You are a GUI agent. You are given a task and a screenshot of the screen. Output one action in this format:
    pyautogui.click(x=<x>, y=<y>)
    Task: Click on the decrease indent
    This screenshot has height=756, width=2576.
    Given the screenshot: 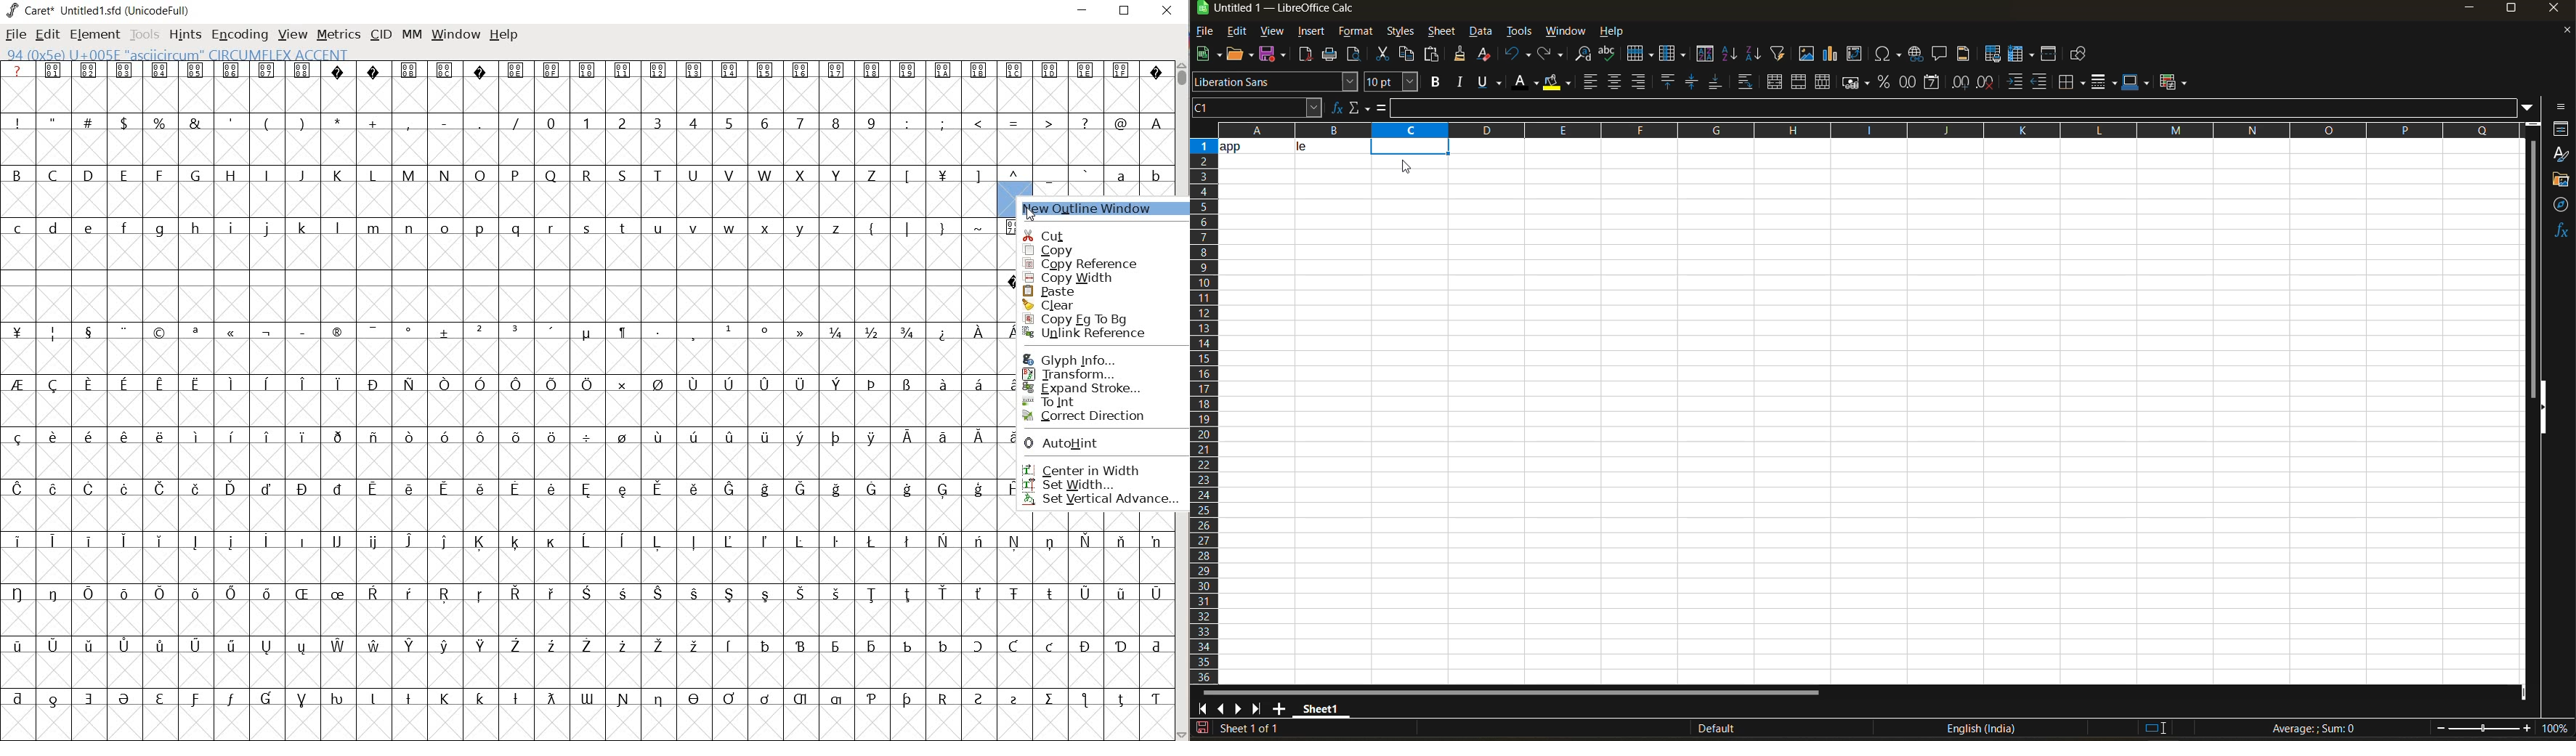 What is the action you would take?
    pyautogui.click(x=2043, y=82)
    